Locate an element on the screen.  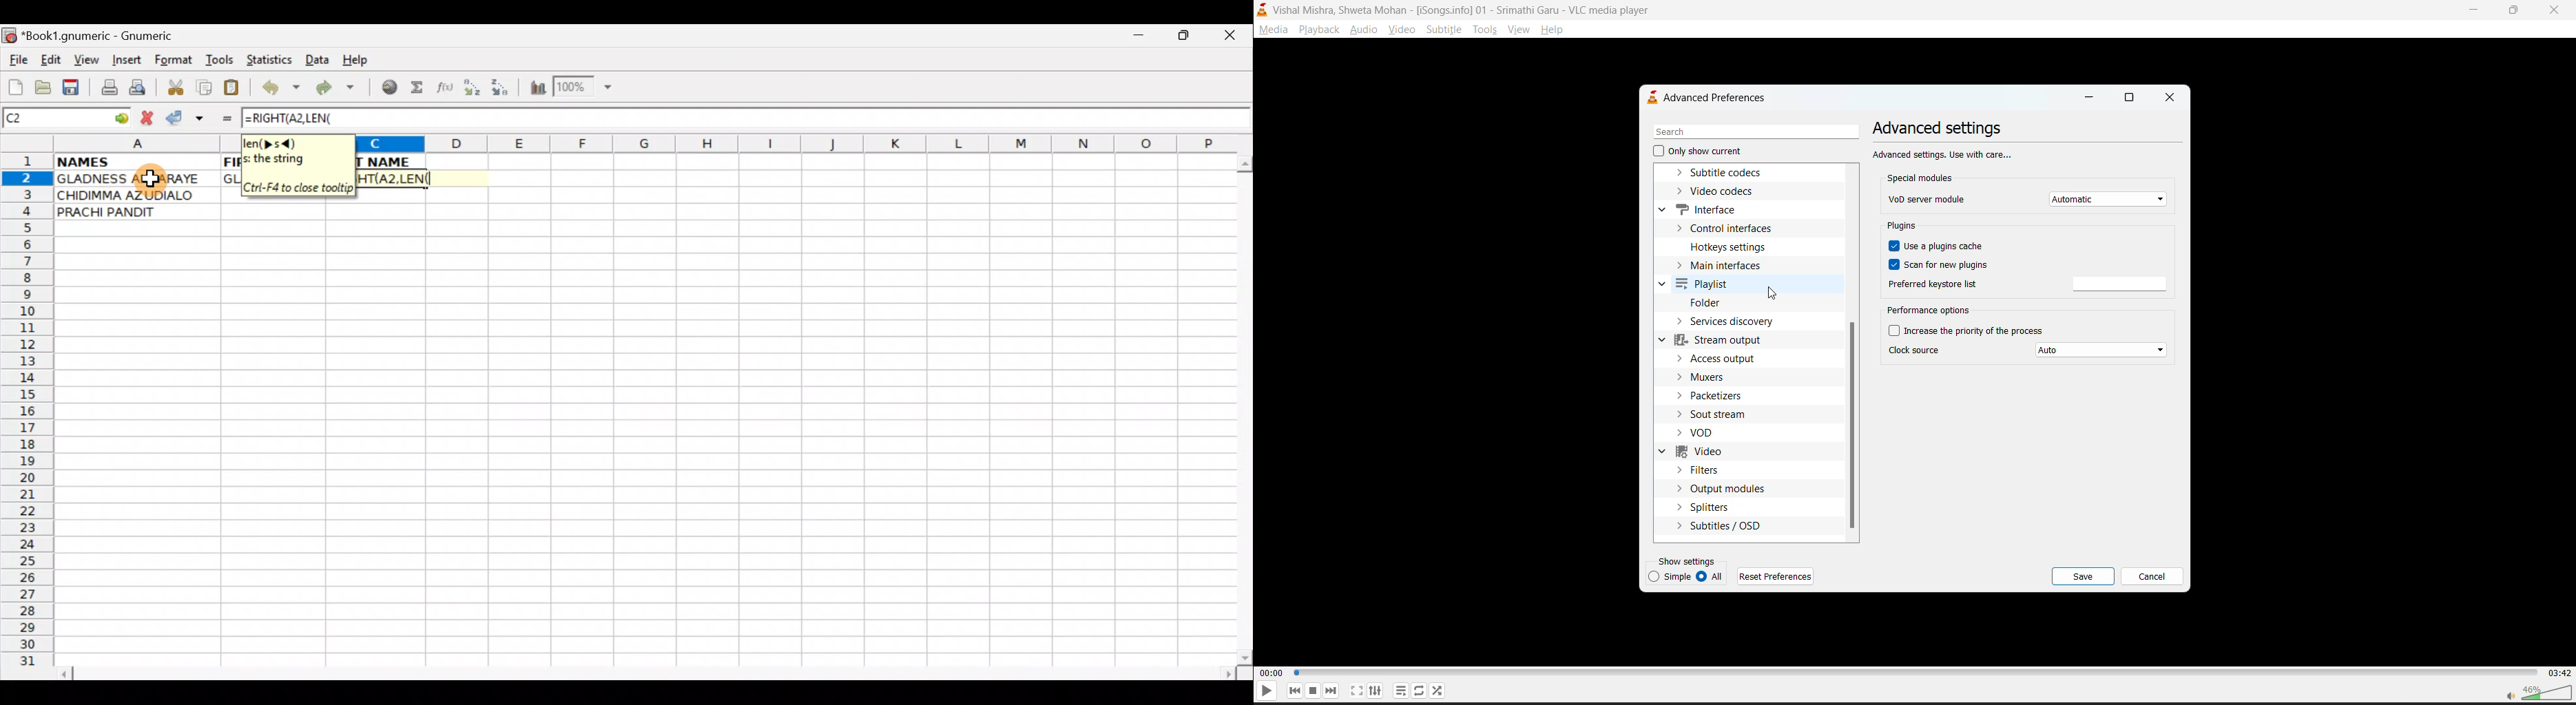
Edit is located at coordinates (50, 59).